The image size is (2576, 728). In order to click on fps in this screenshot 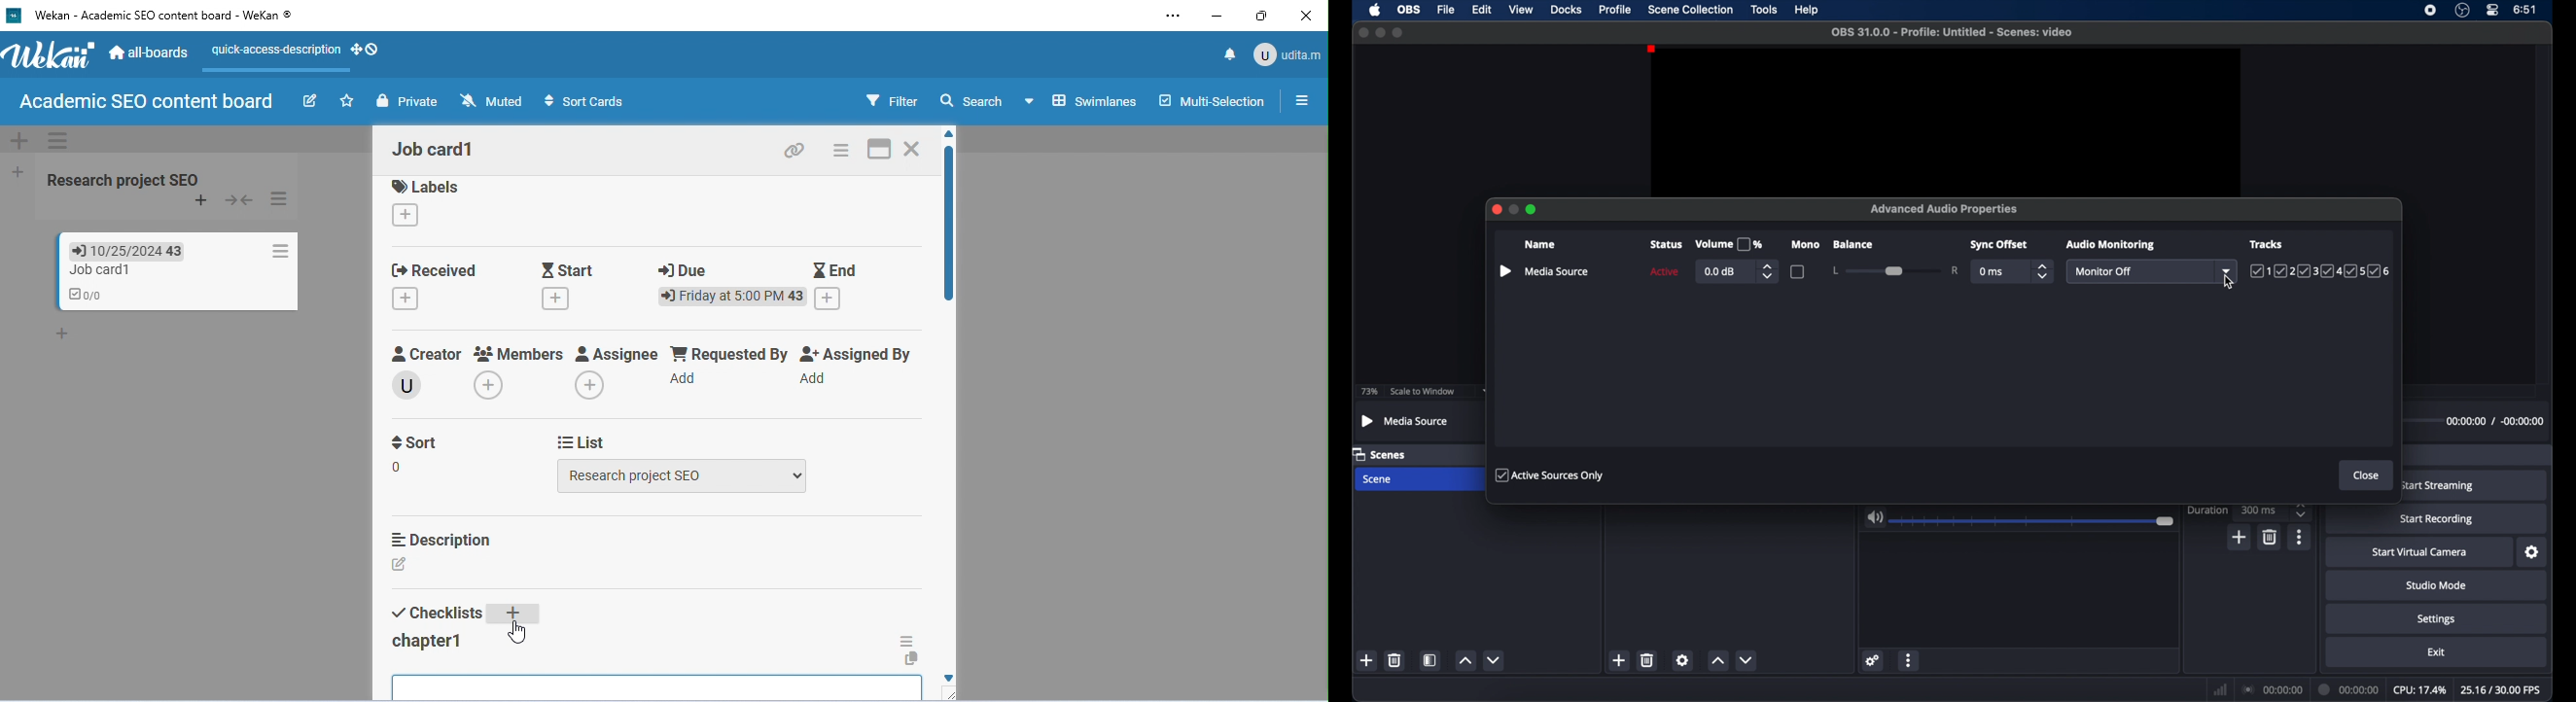, I will do `click(2502, 690)`.